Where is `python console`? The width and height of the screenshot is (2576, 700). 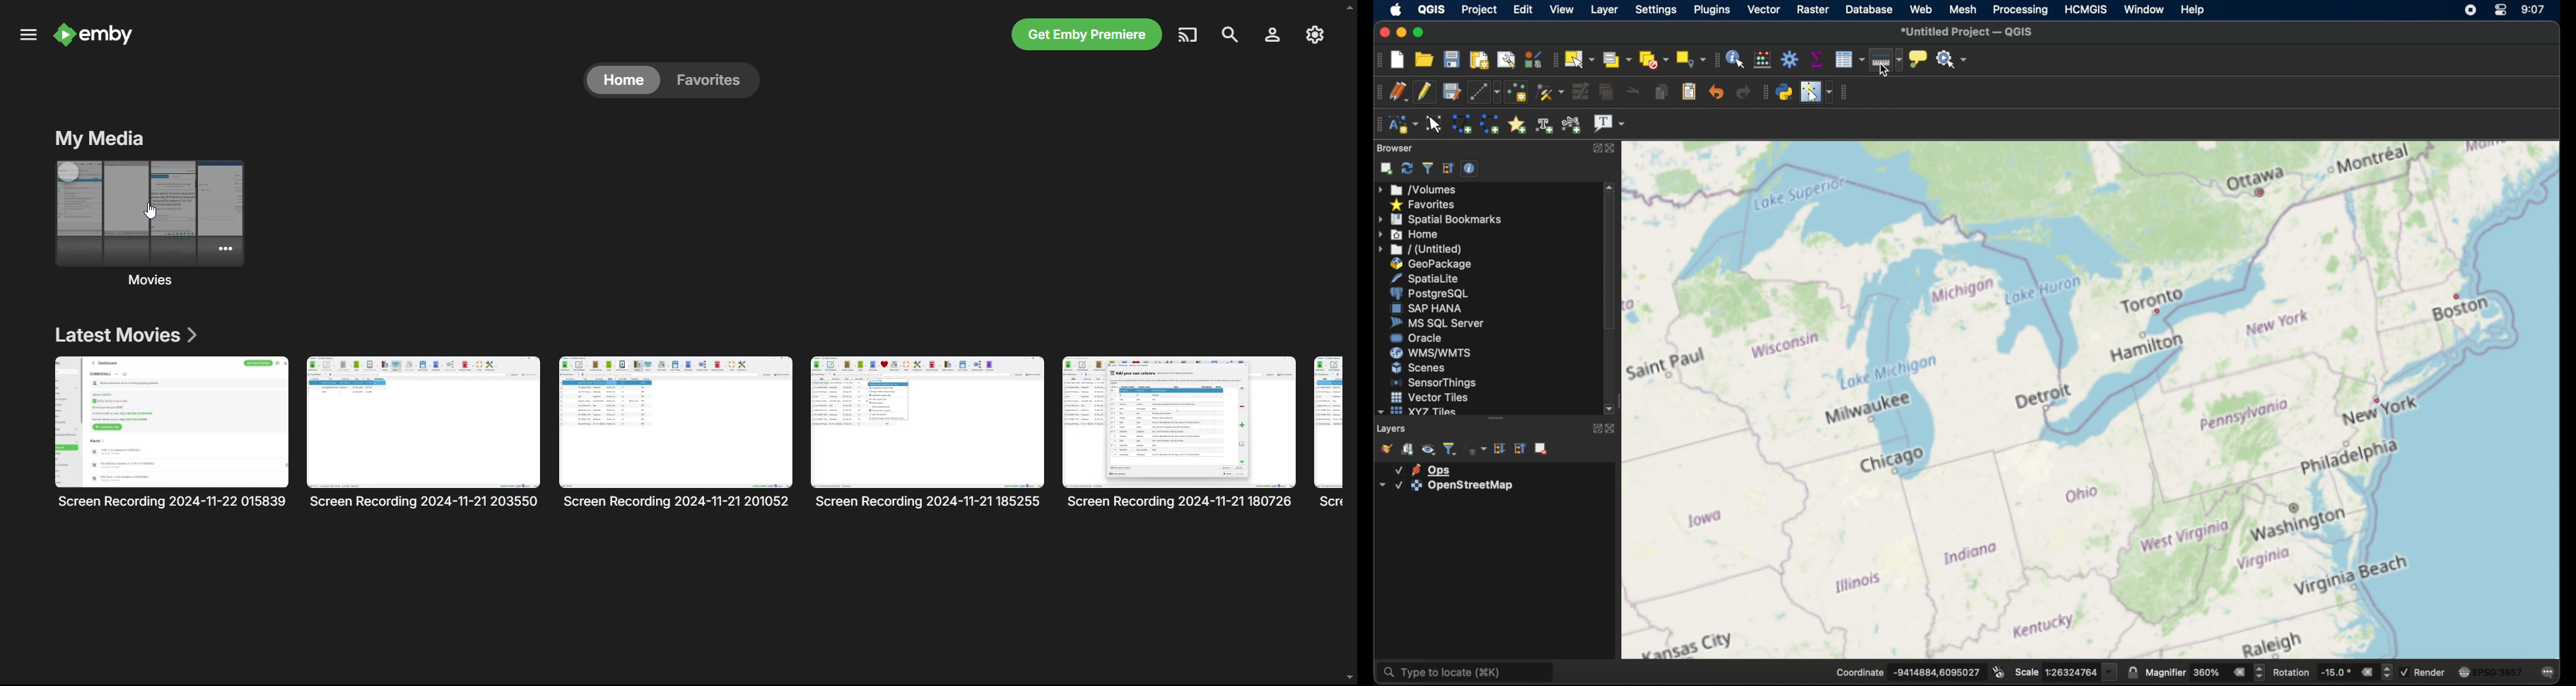 python console is located at coordinates (1785, 90).